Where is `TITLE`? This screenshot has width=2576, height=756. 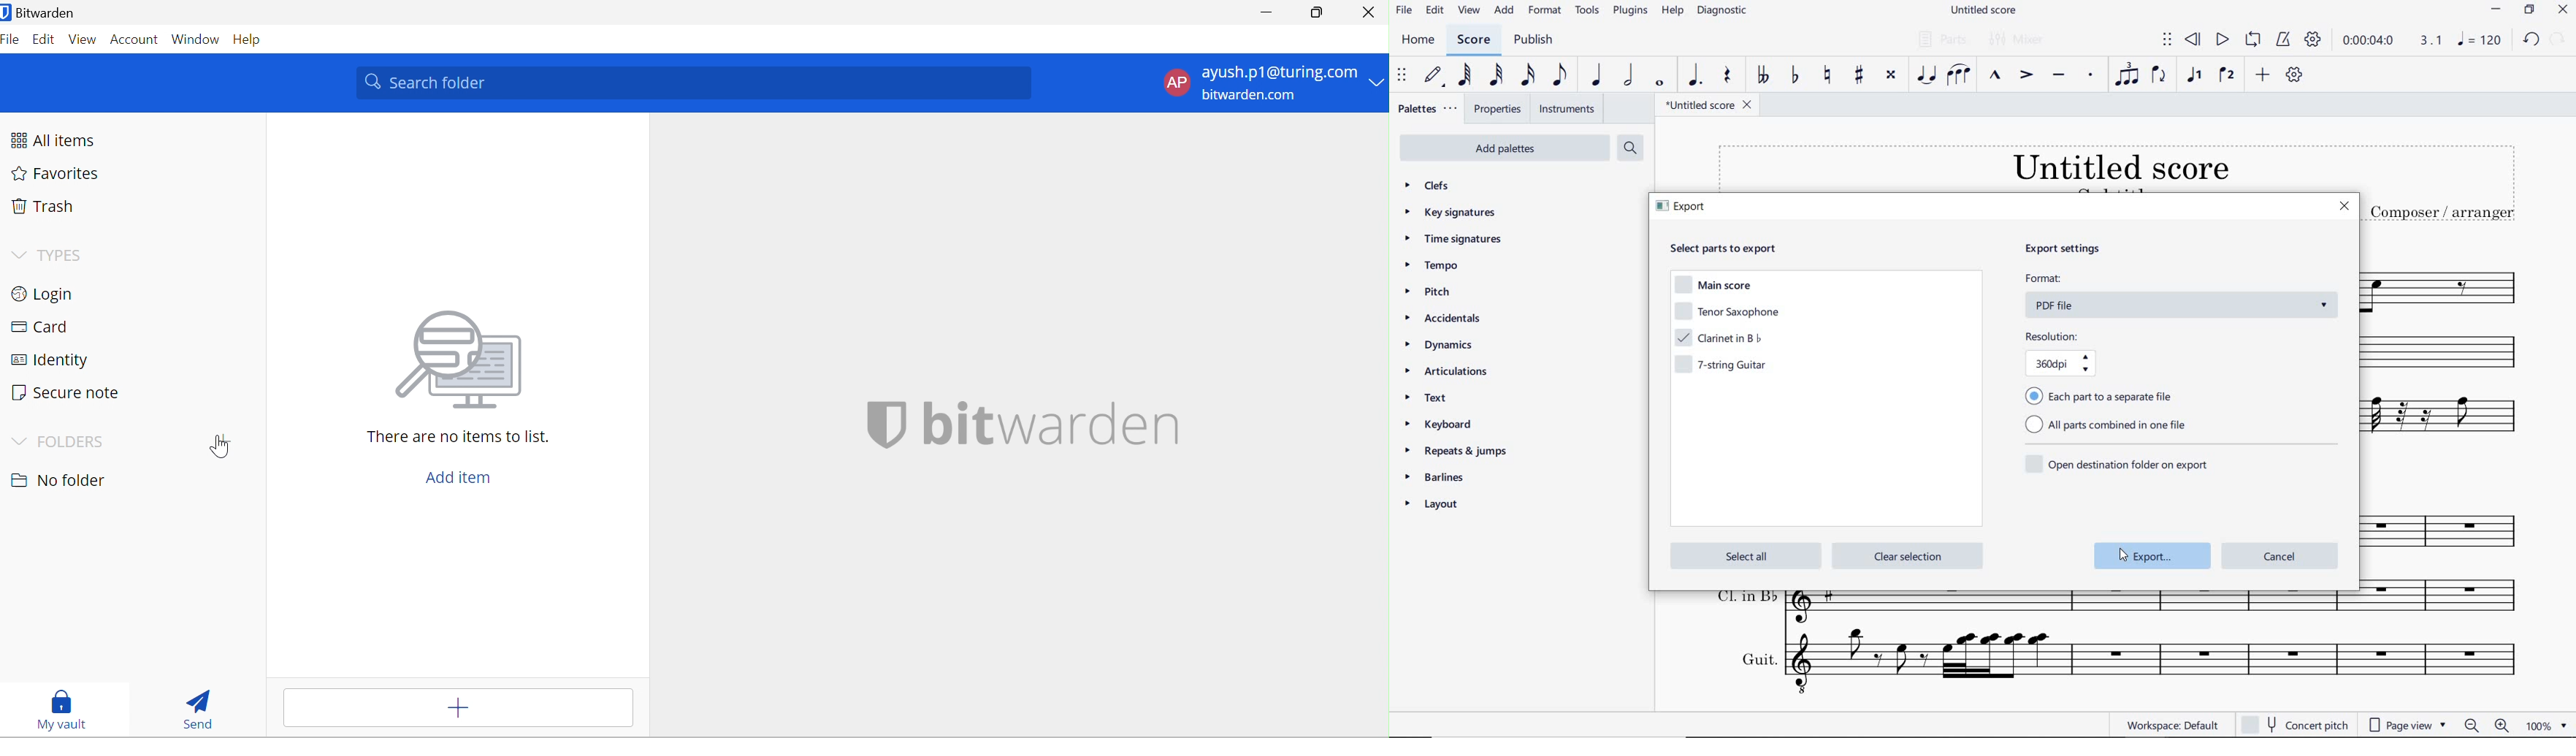
TITLE is located at coordinates (2442, 184).